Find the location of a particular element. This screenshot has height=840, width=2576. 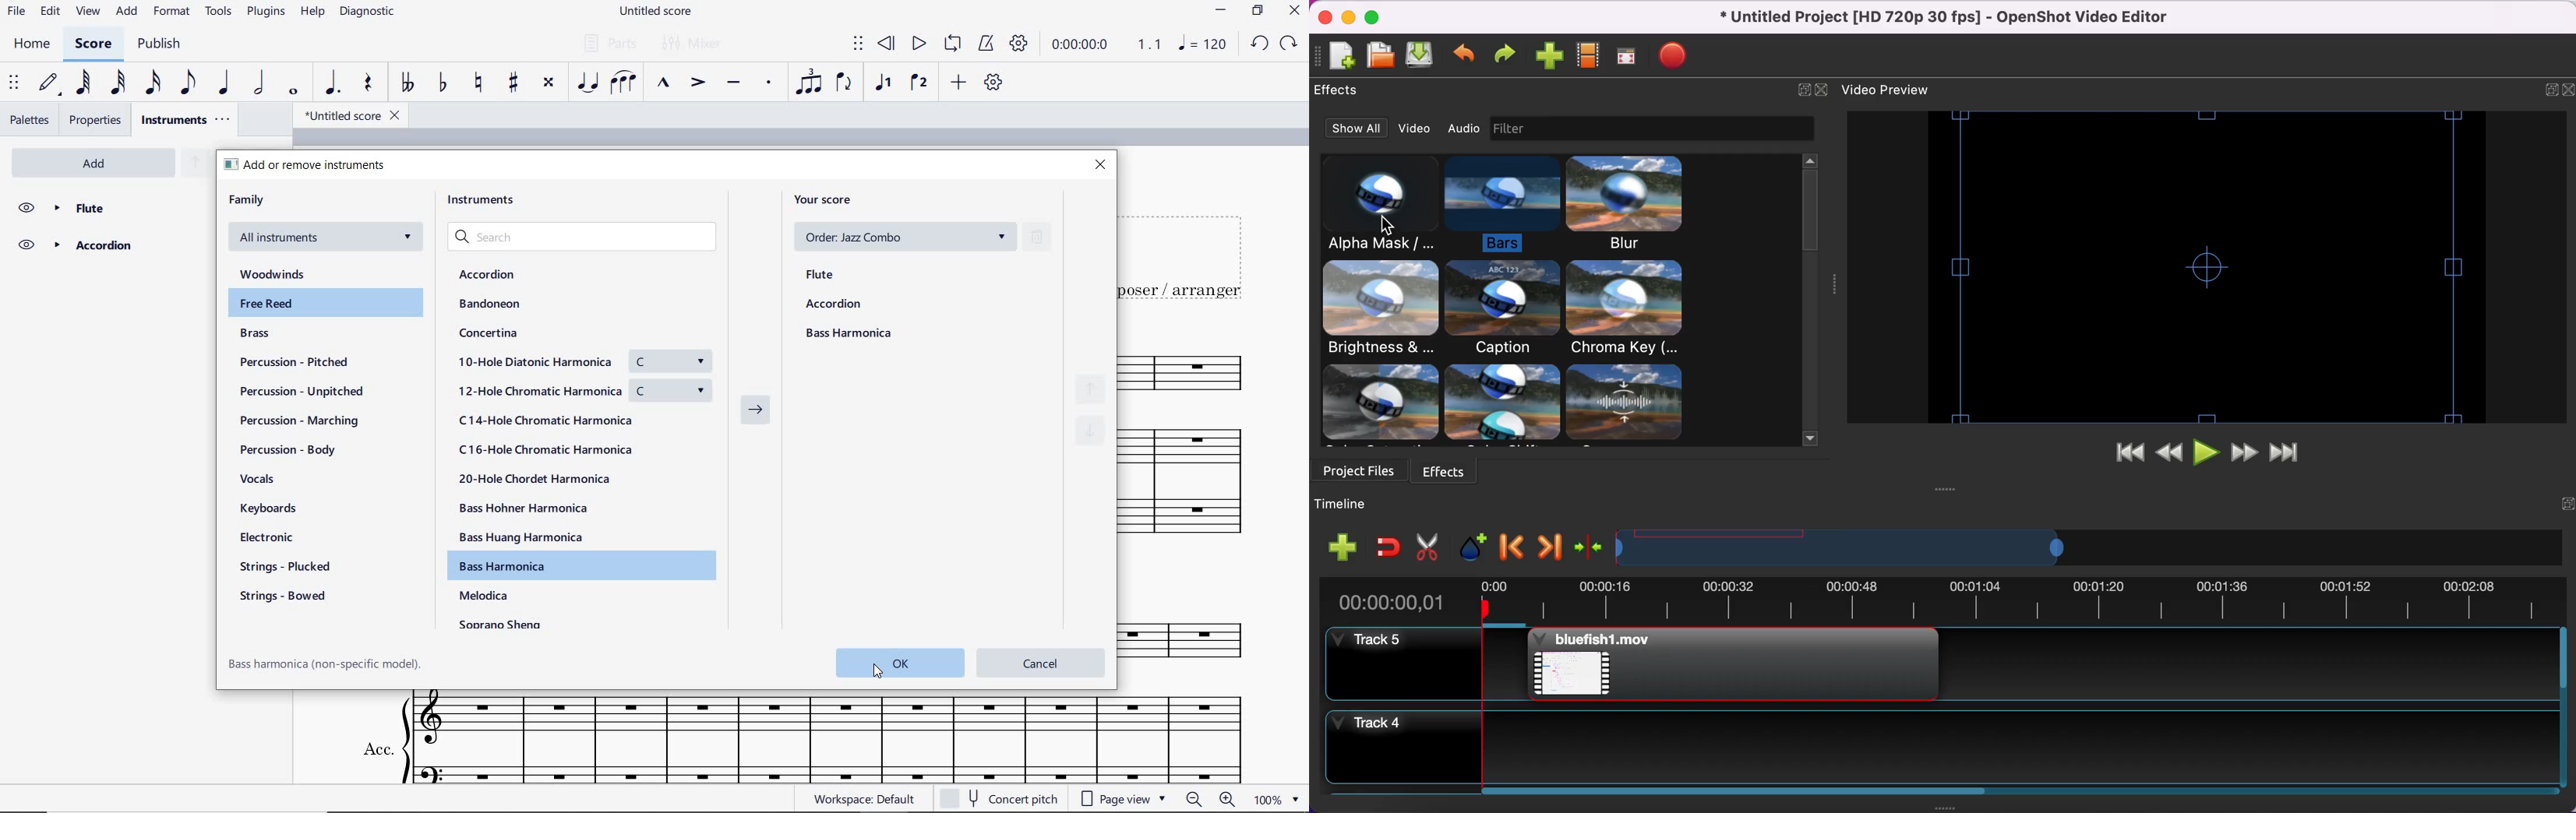

add marker is located at coordinates (1469, 545).